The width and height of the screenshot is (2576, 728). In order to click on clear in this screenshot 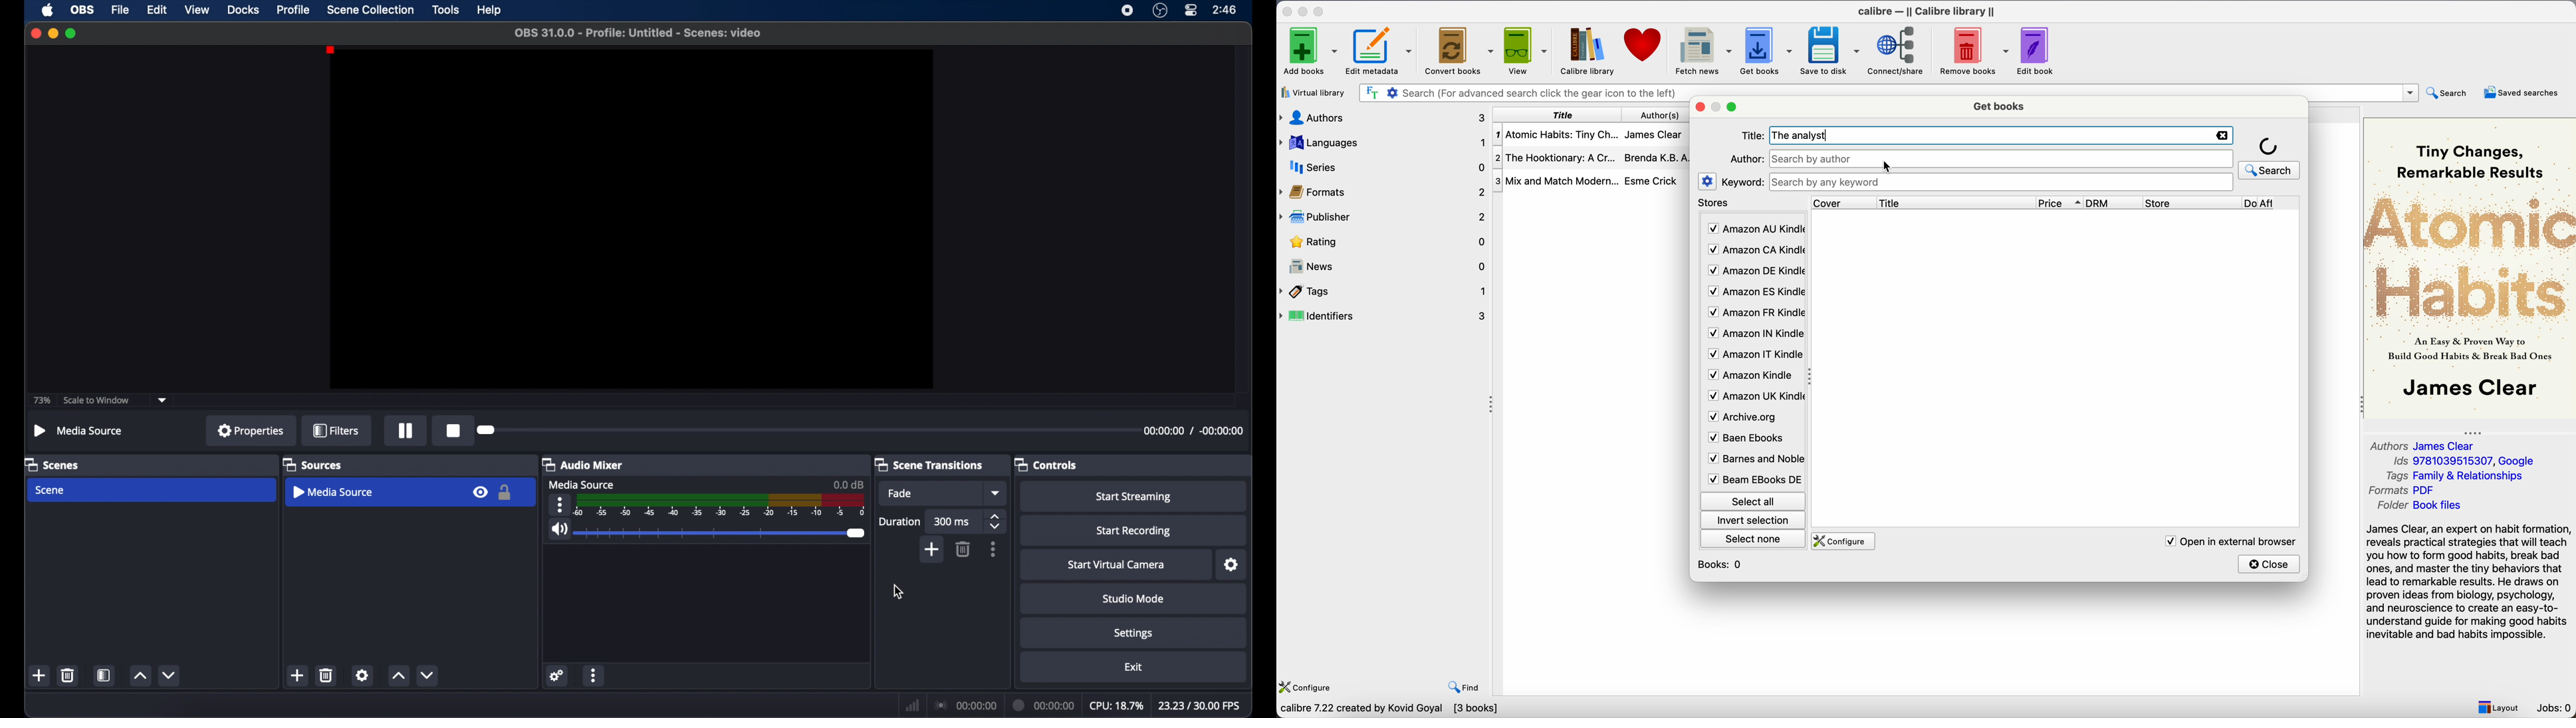, I will do `click(2223, 136)`.